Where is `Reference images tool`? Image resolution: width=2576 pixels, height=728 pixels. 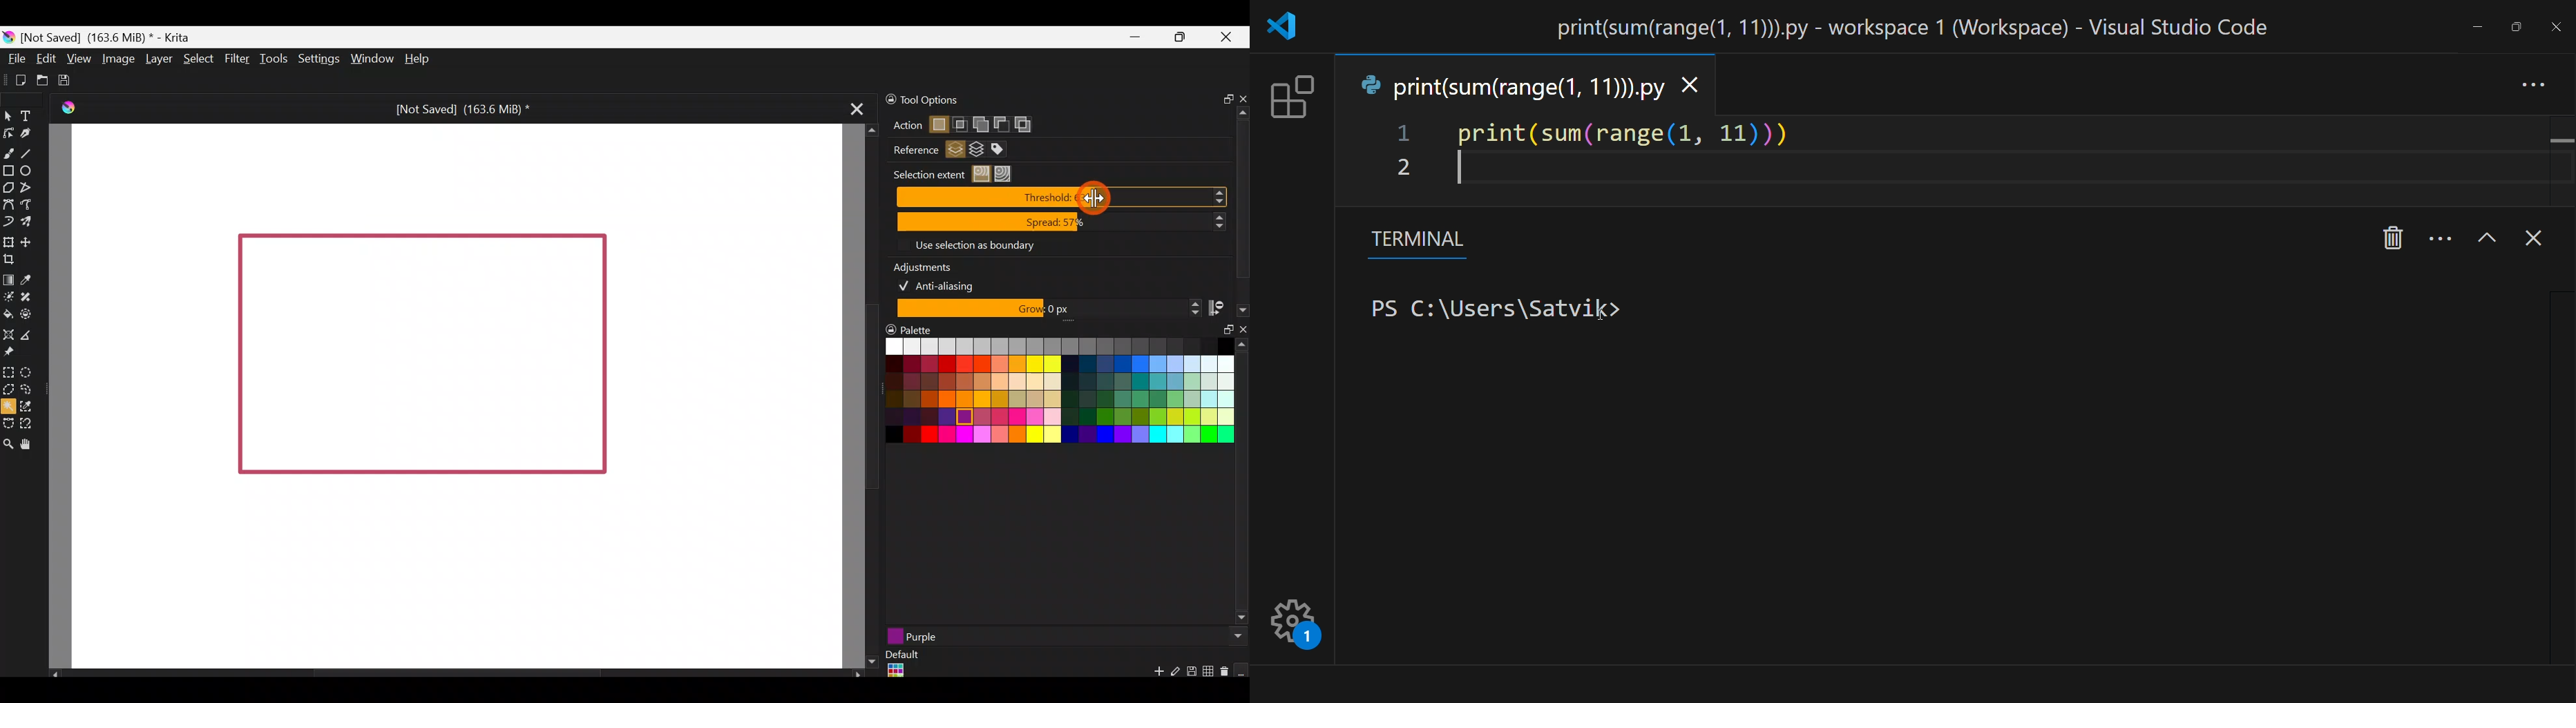
Reference images tool is located at coordinates (14, 353).